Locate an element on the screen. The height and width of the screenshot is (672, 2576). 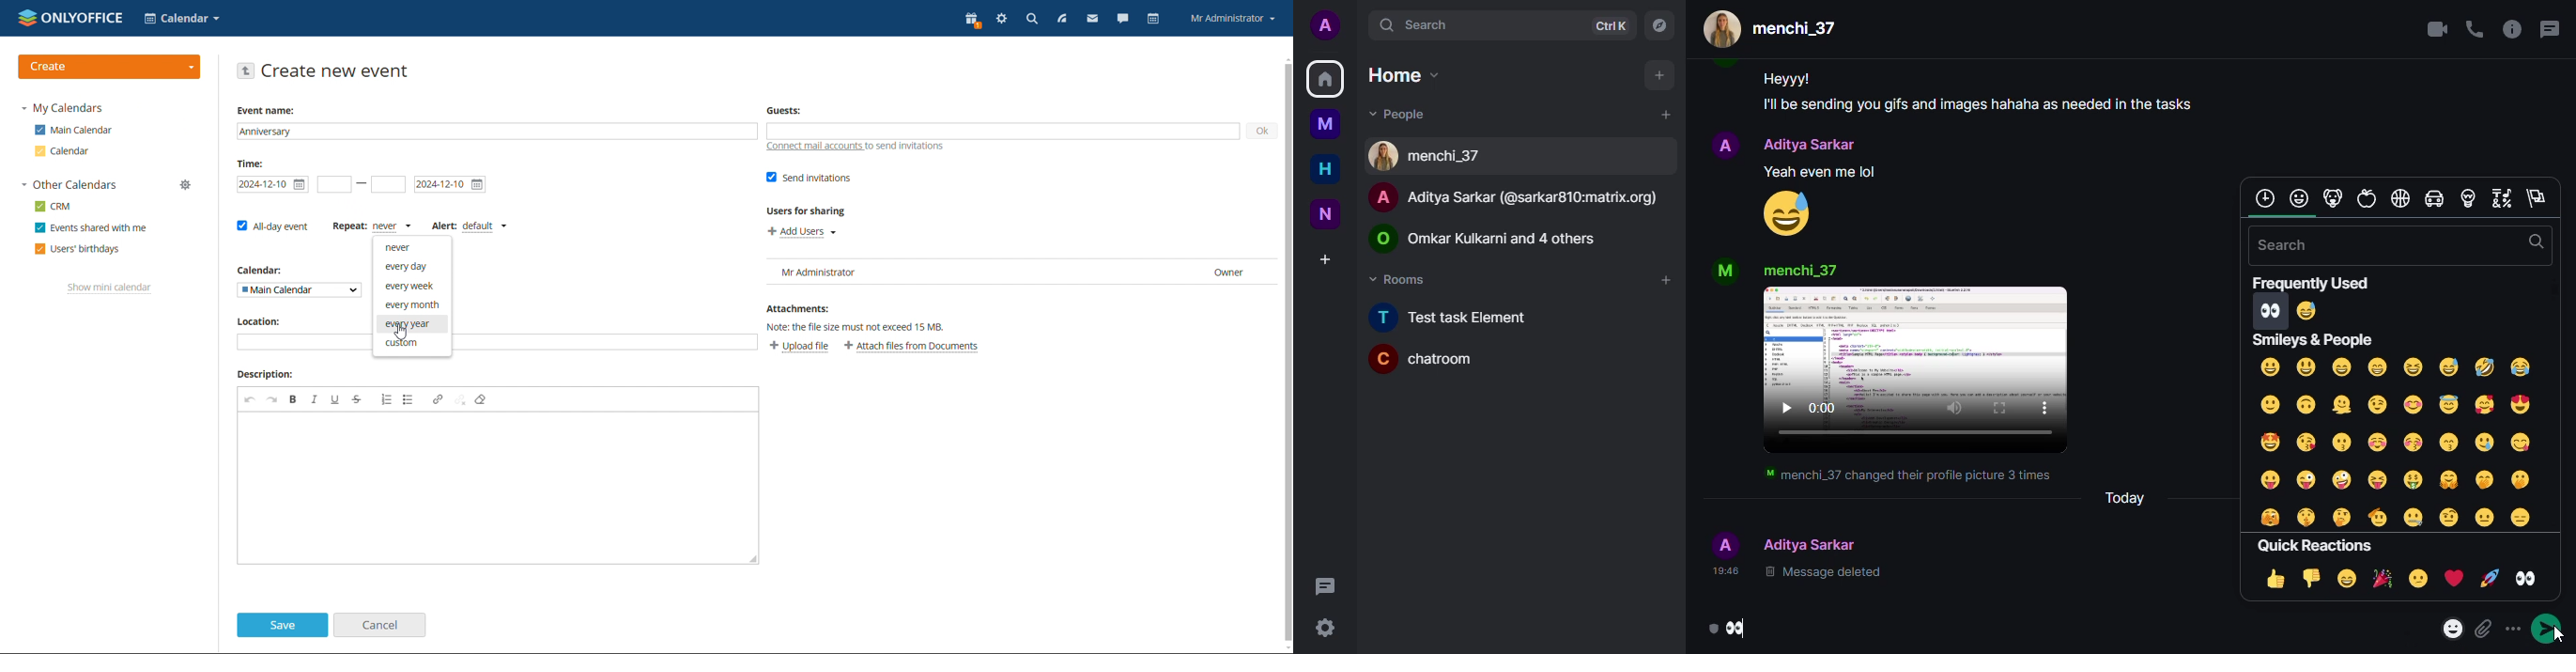
rocket is located at coordinates (2488, 581).